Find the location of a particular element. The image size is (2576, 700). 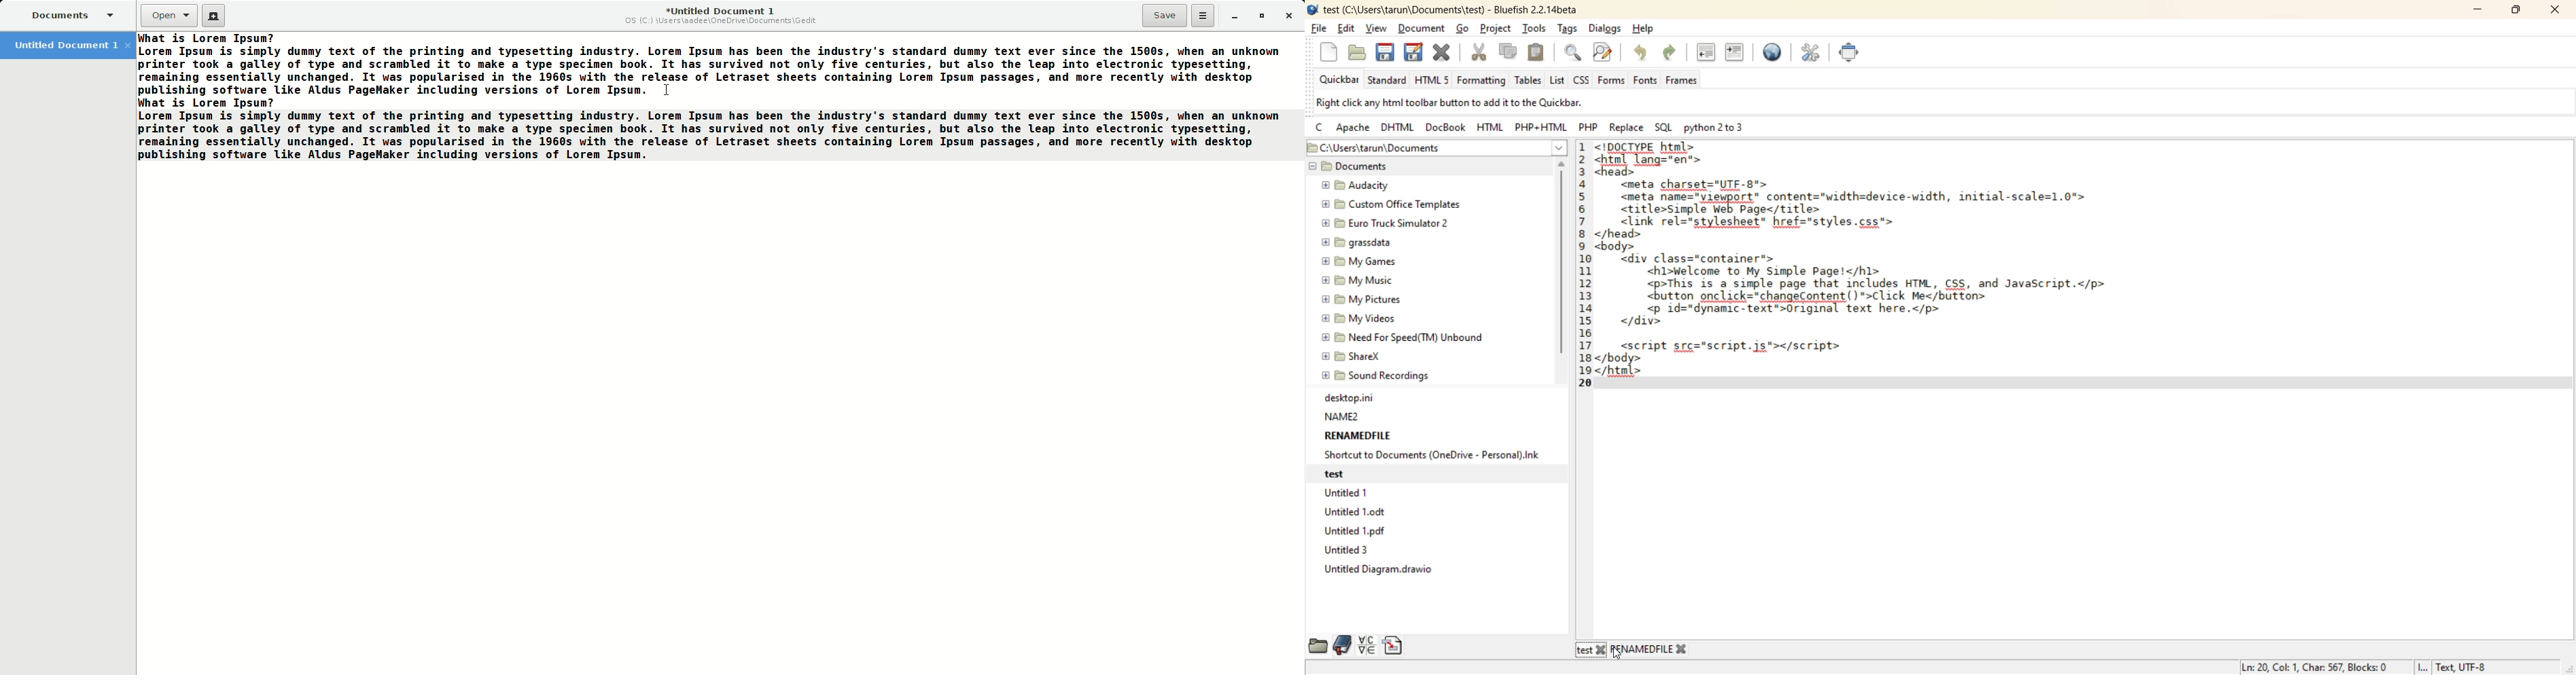

new is located at coordinates (1328, 53).